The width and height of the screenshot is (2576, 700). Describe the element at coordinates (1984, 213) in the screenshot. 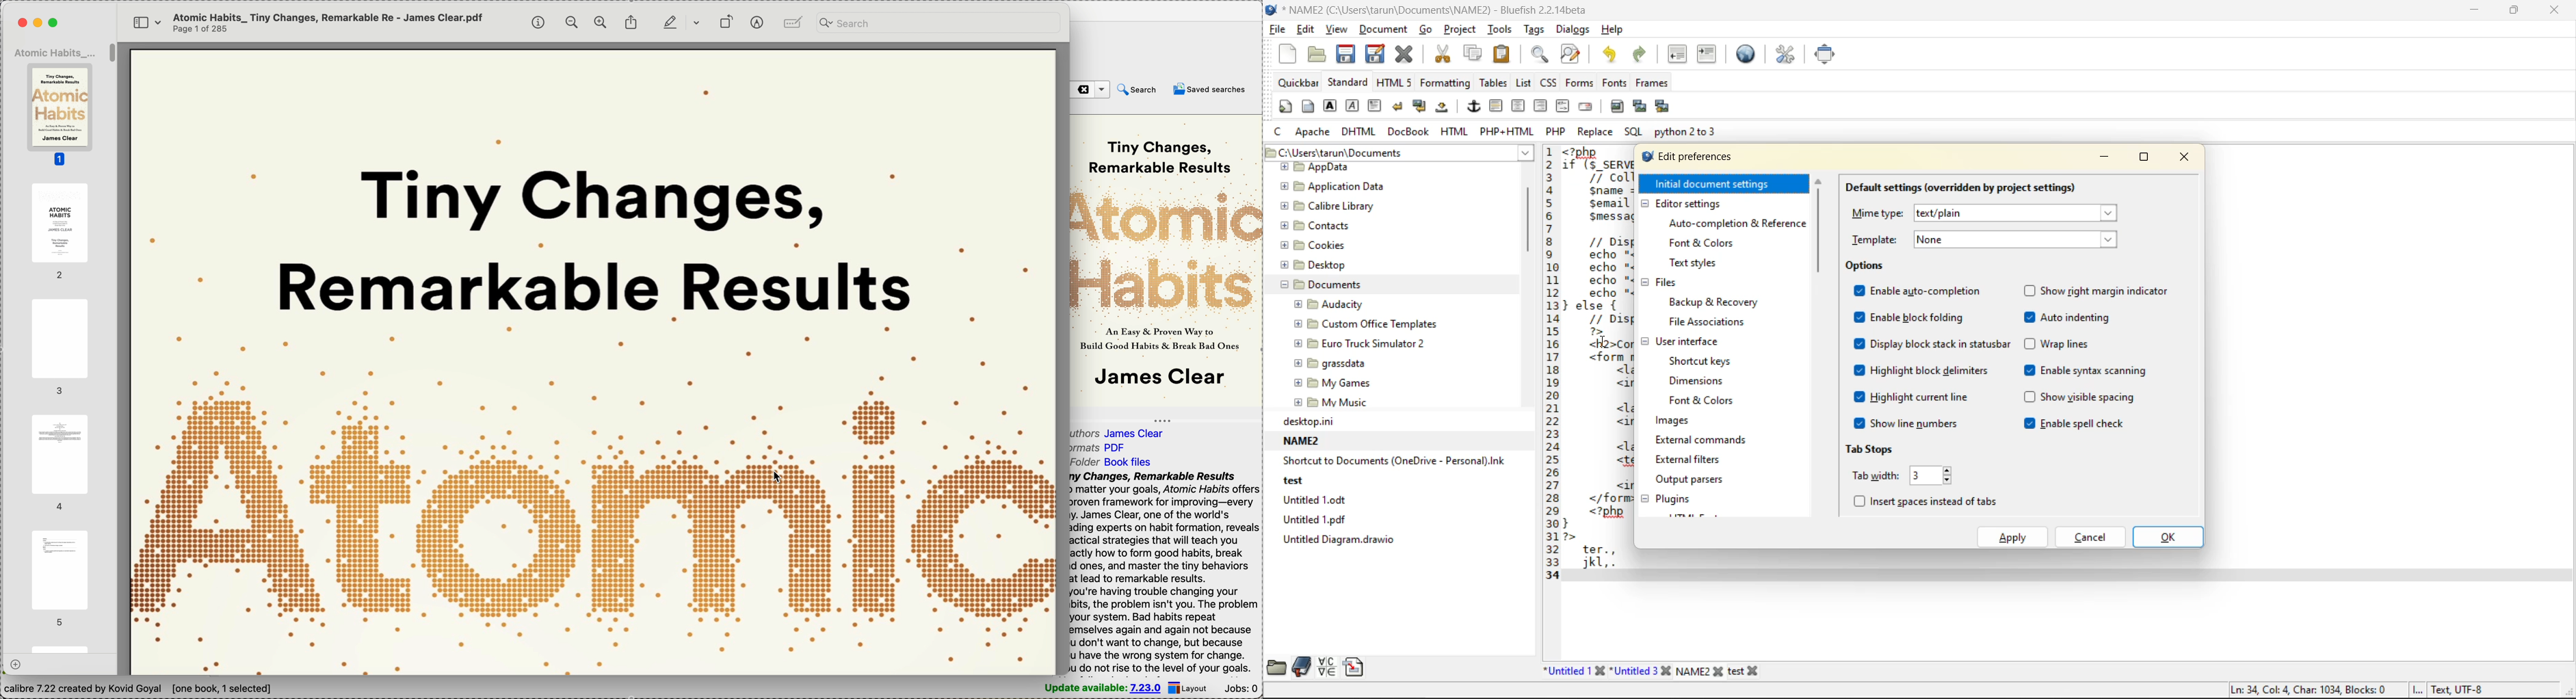

I see `mime type` at that location.